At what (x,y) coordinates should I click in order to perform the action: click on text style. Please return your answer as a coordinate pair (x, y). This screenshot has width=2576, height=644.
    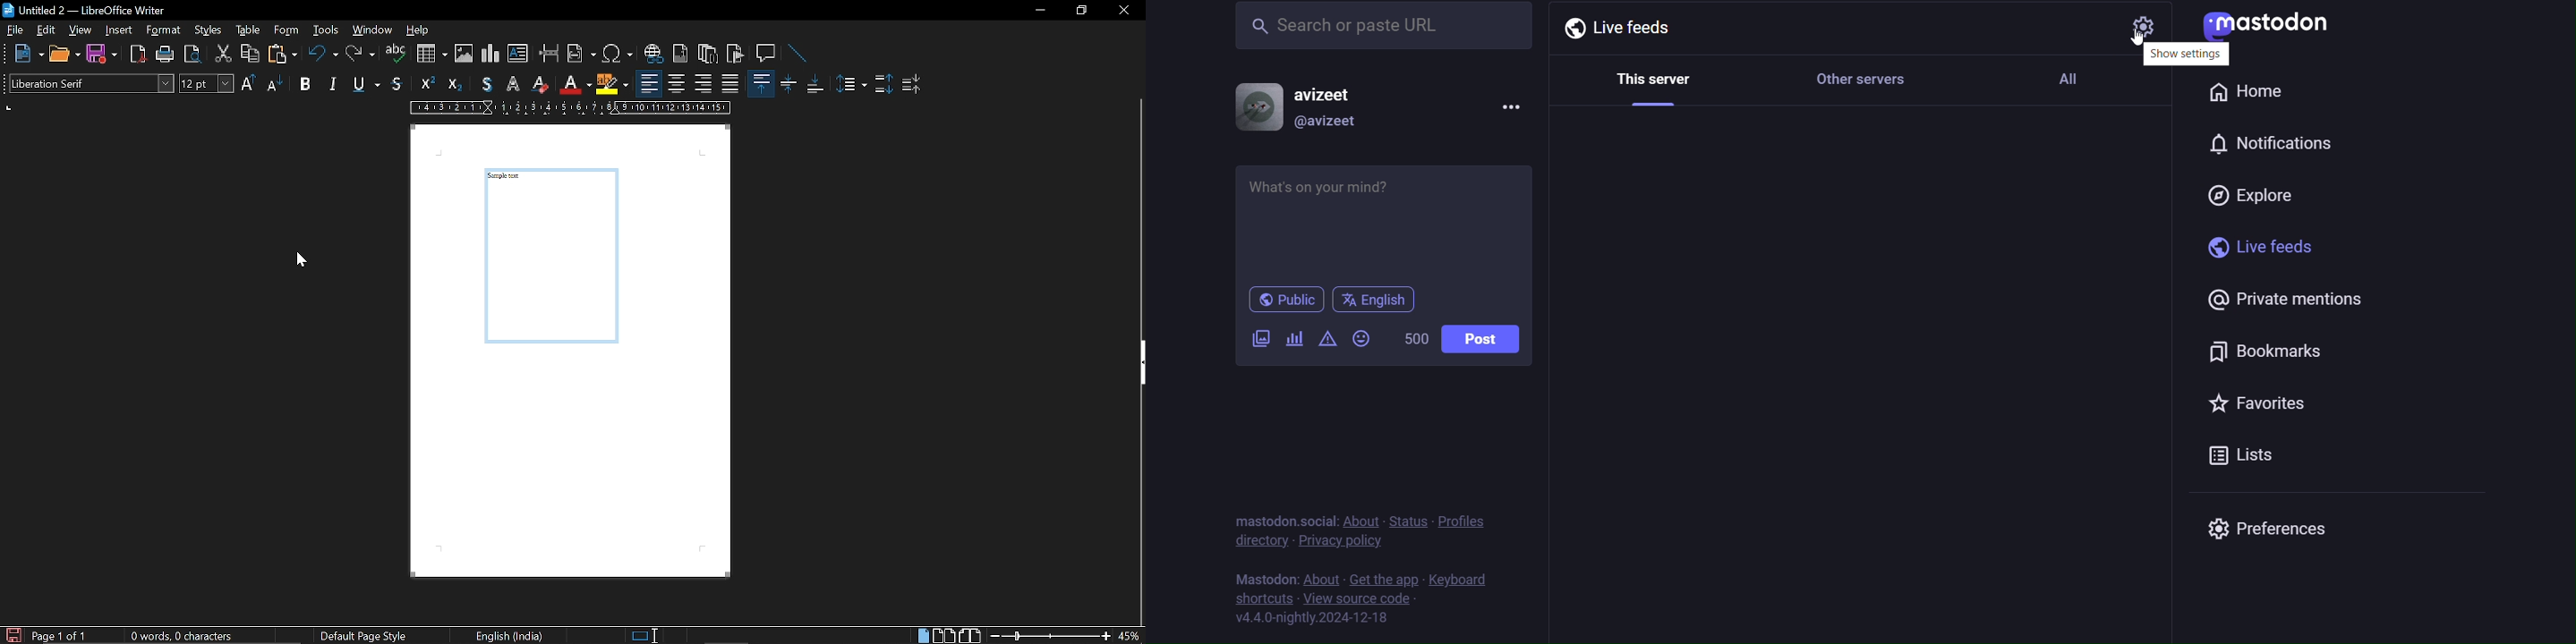
    Looking at the image, I should click on (92, 83).